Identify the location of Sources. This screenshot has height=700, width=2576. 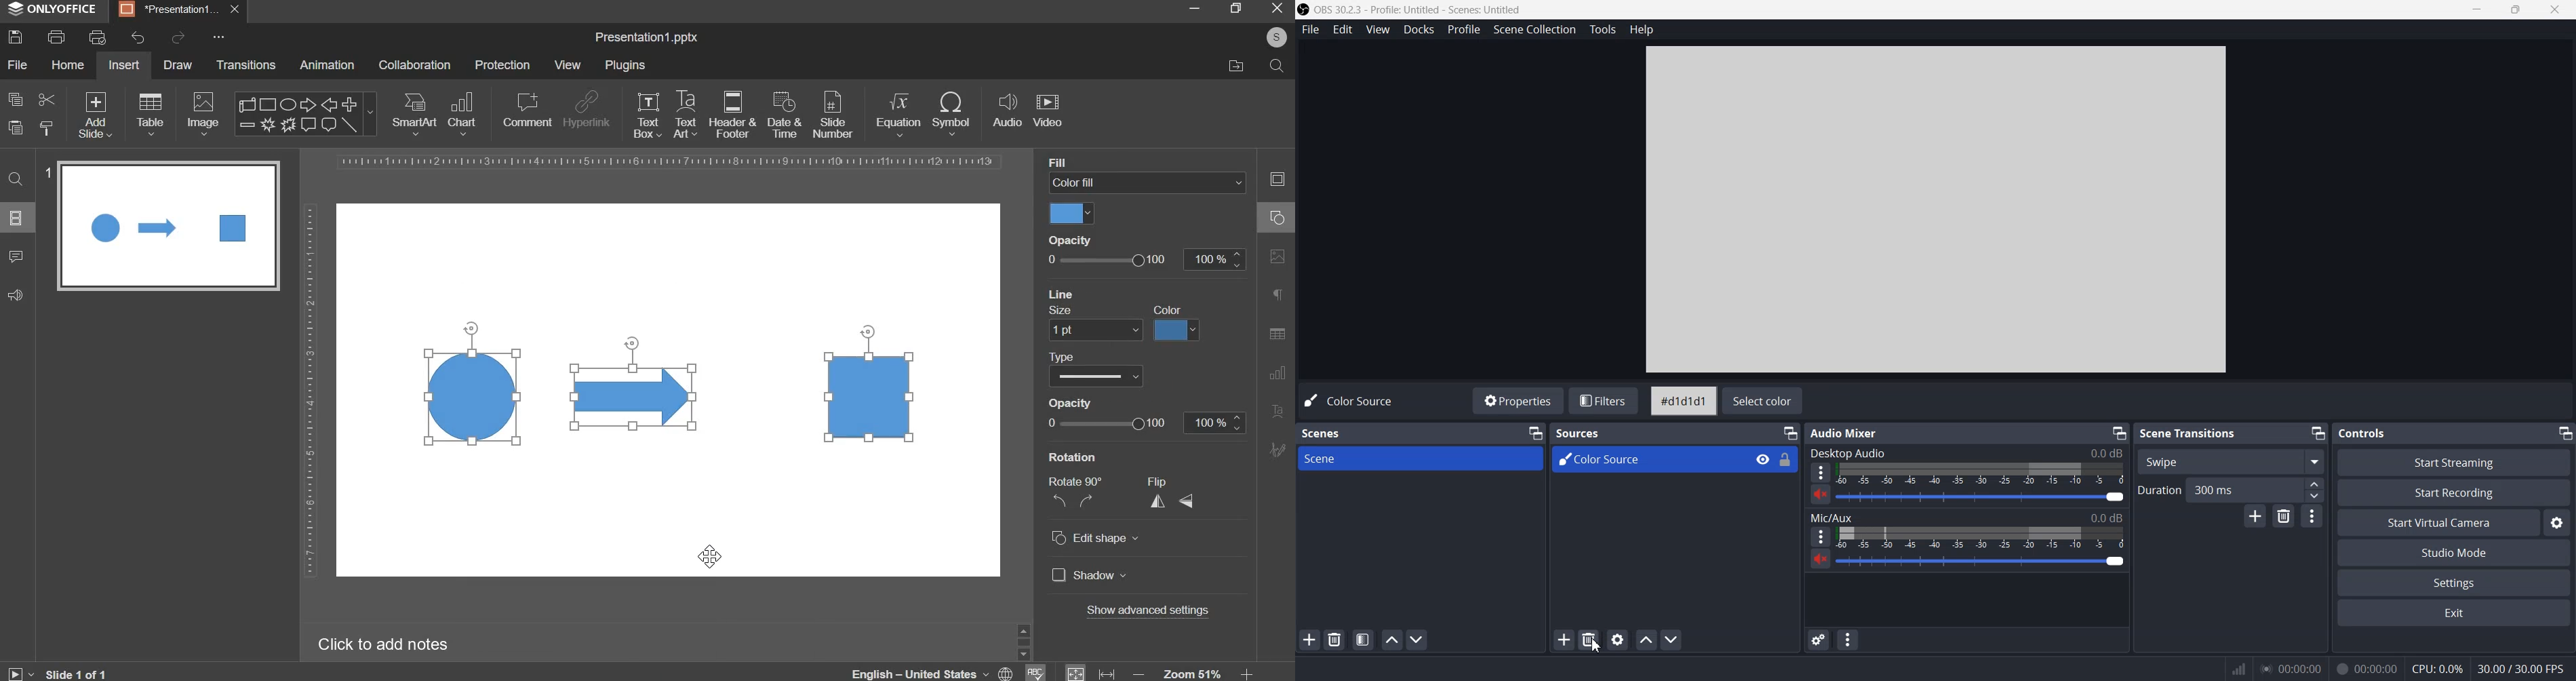
(1579, 432).